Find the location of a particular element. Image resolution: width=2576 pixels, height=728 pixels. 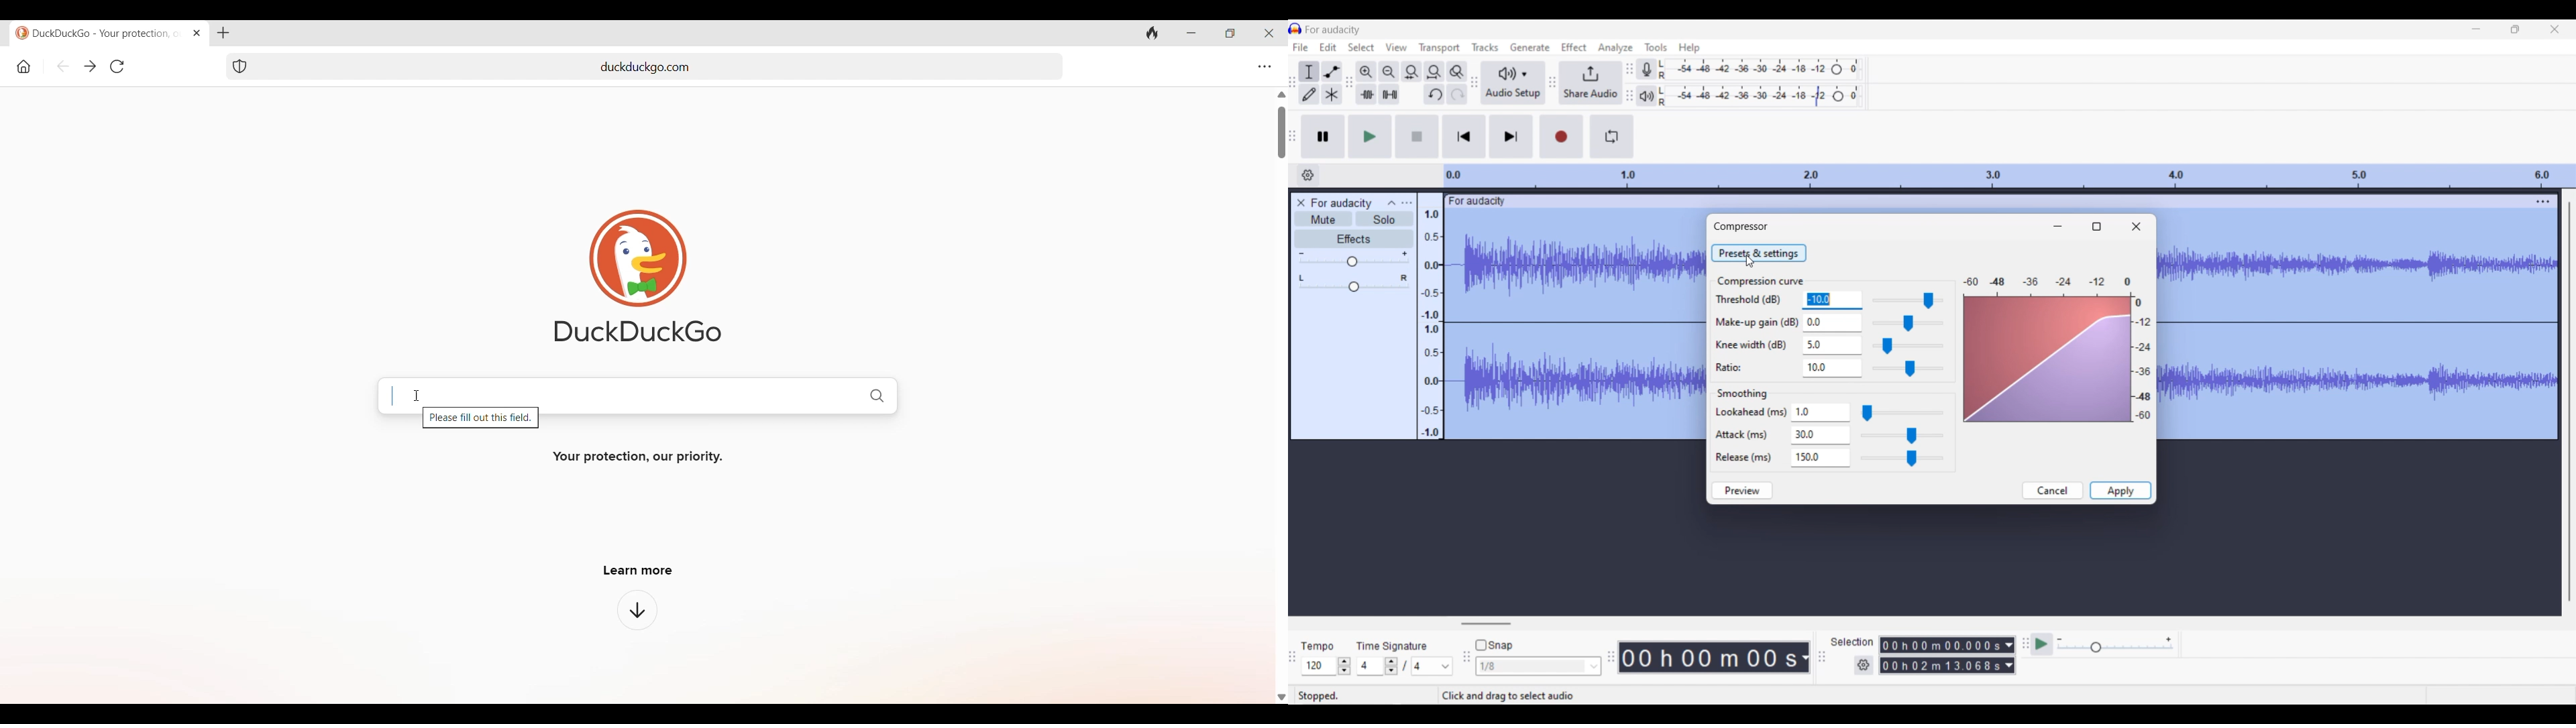

Indicates Time signature is located at coordinates (1393, 646).